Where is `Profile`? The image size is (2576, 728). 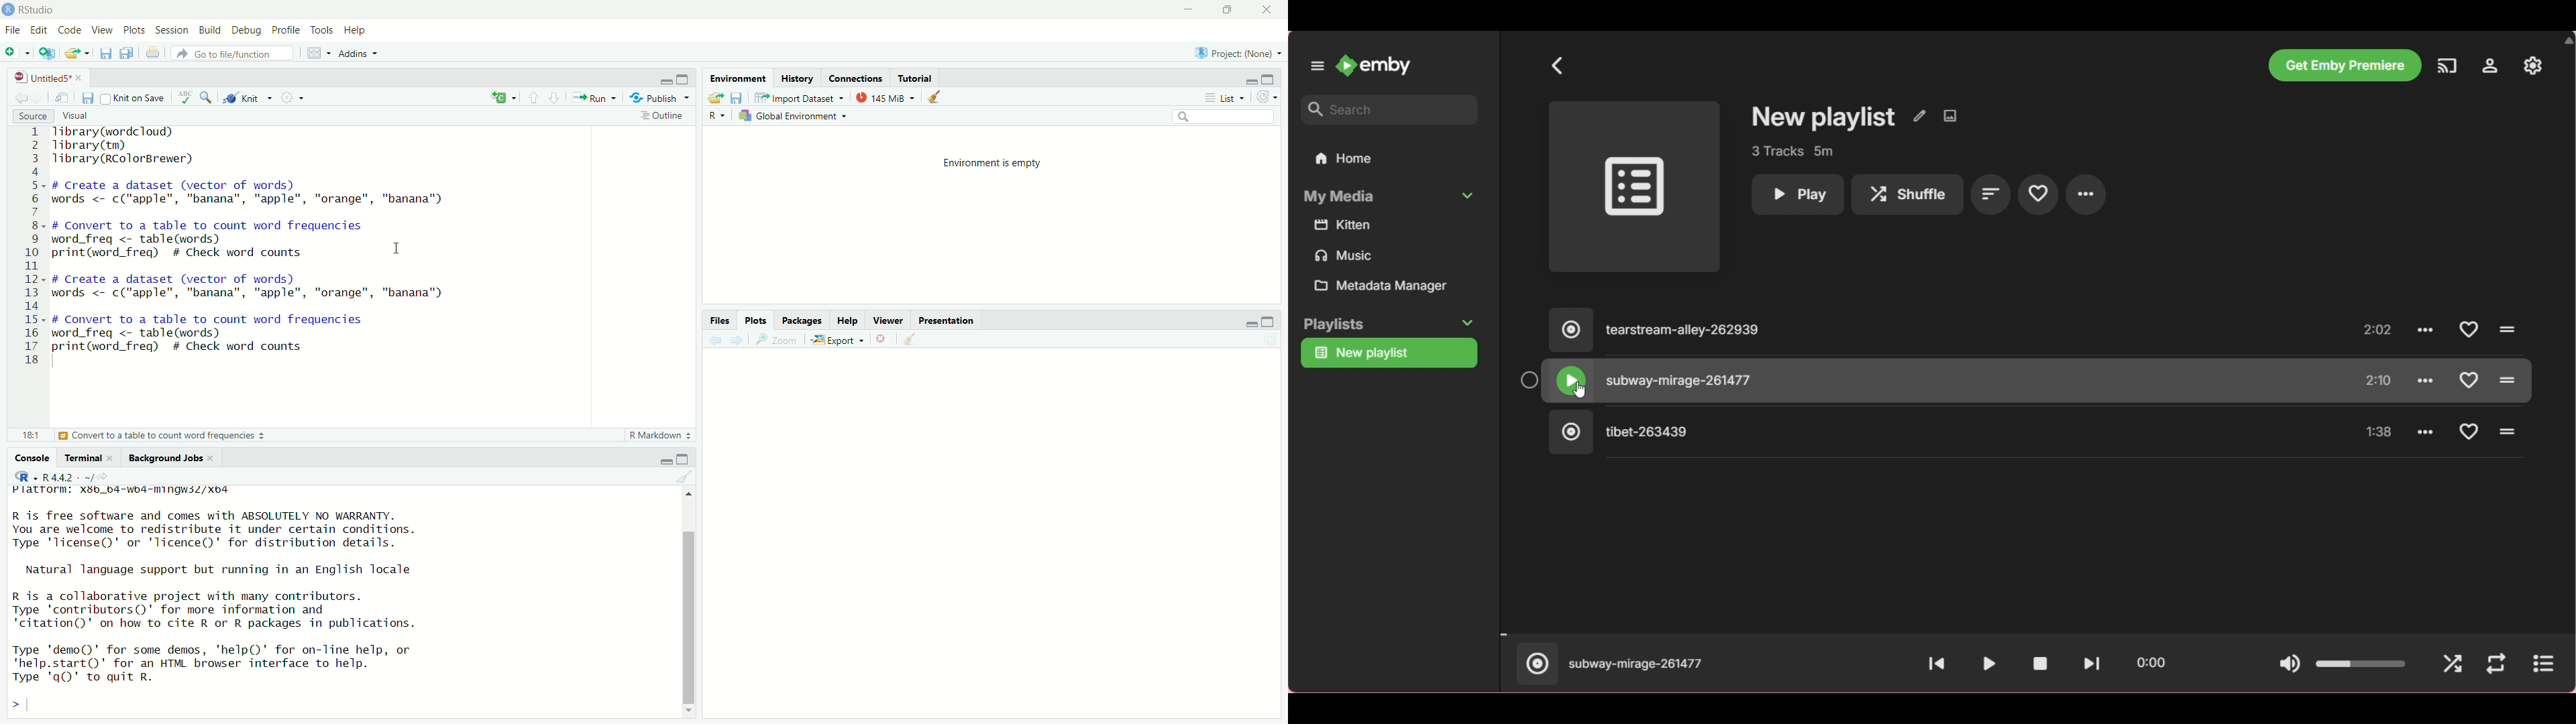 Profile is located at coordinates (287, 31).